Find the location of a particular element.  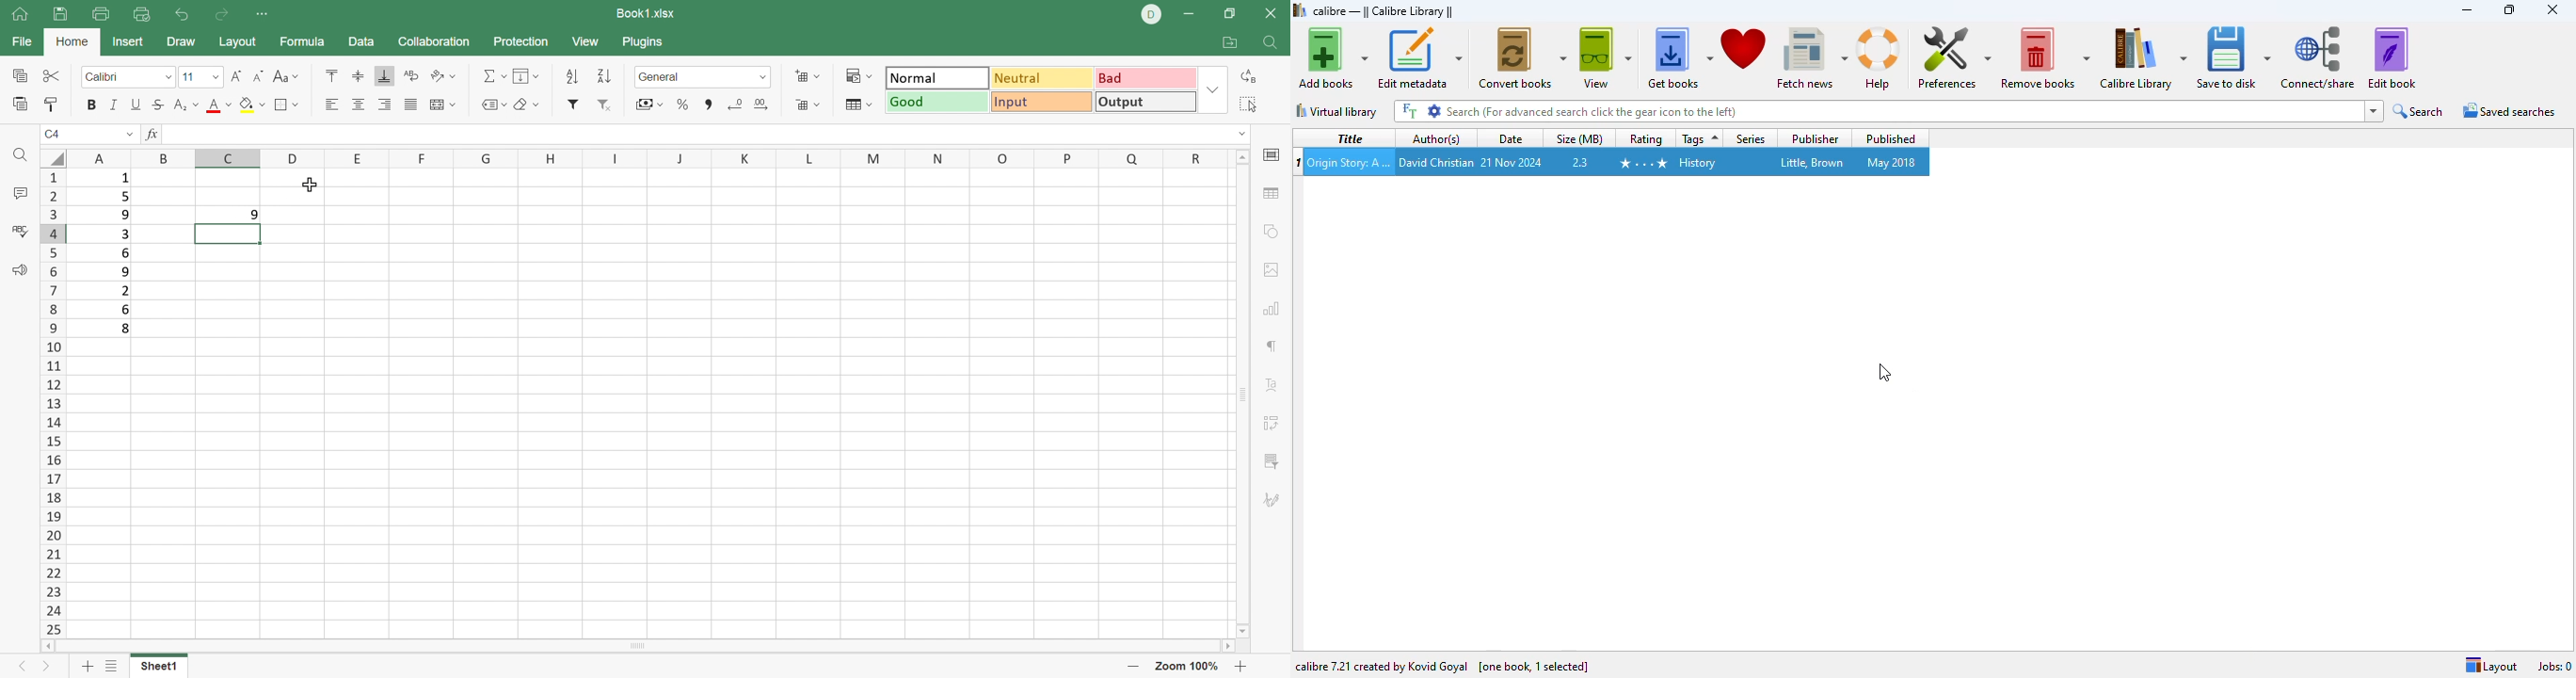

Print is located at coordinates (102, 13).